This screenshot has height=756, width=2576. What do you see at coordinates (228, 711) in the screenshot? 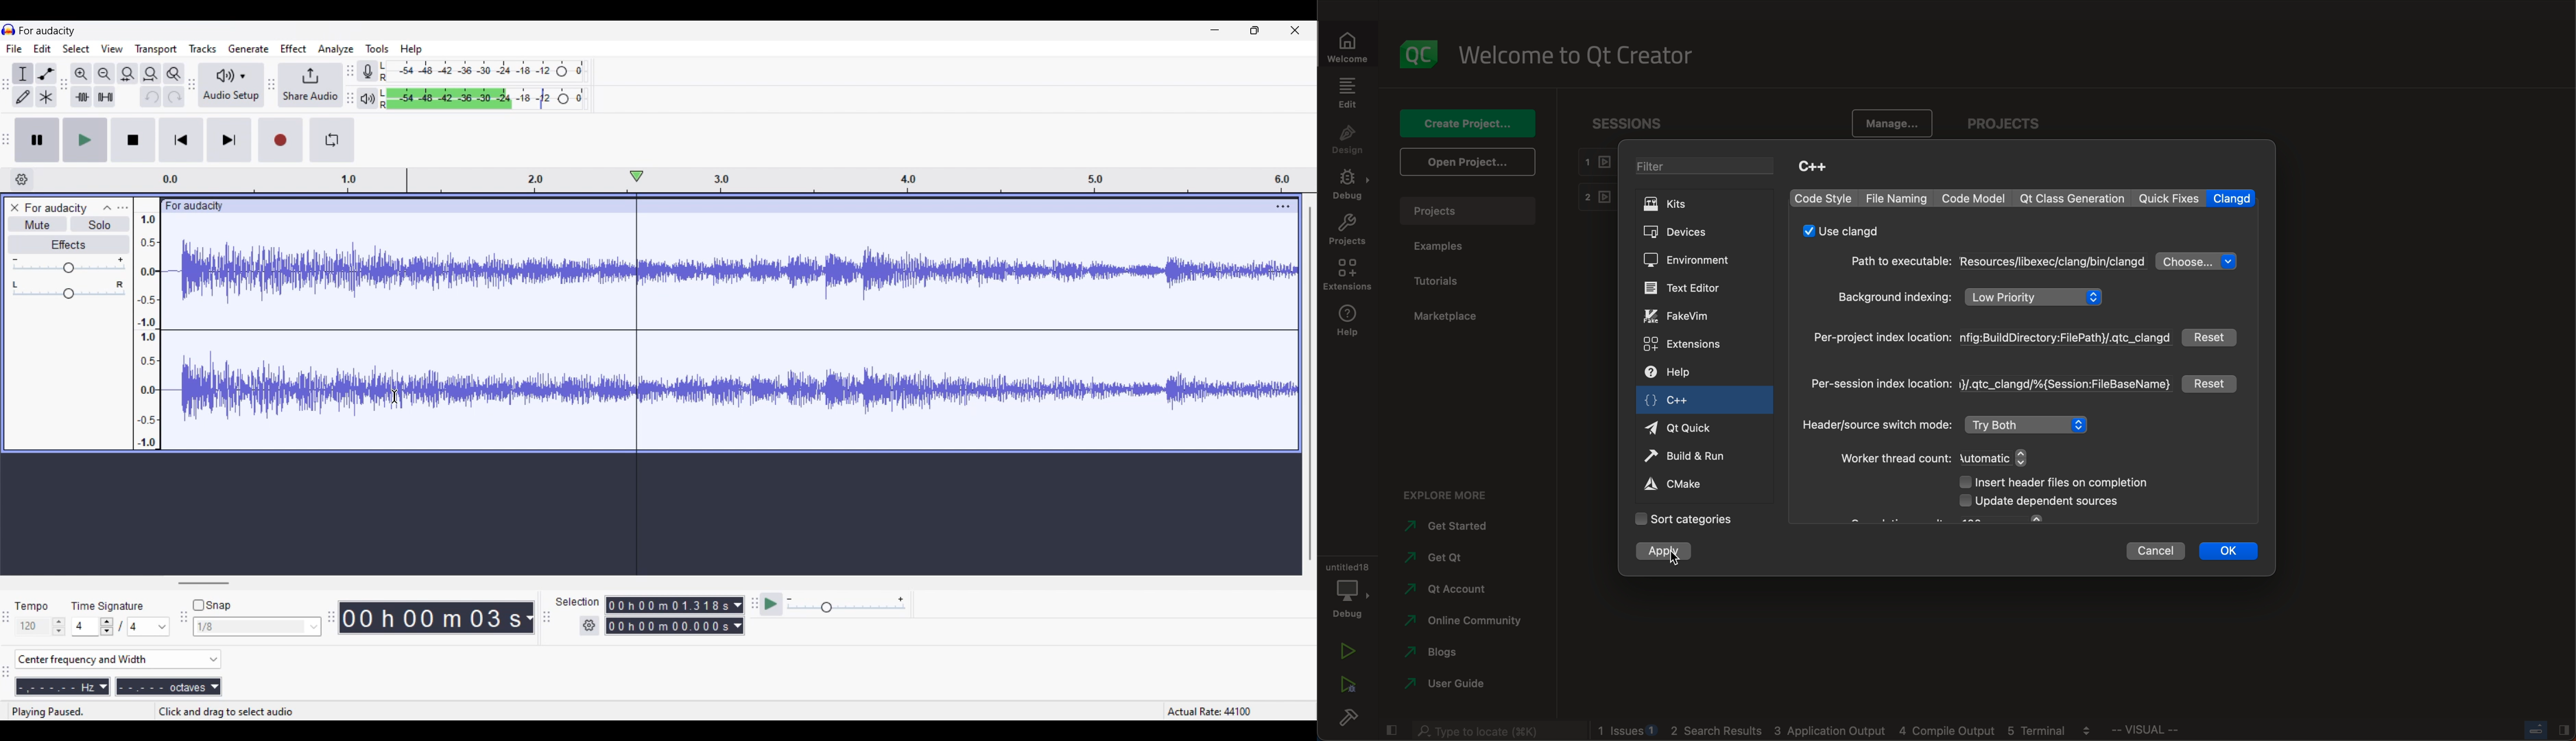
I see `Instractions for cursor` at bounding box center [228, 711].